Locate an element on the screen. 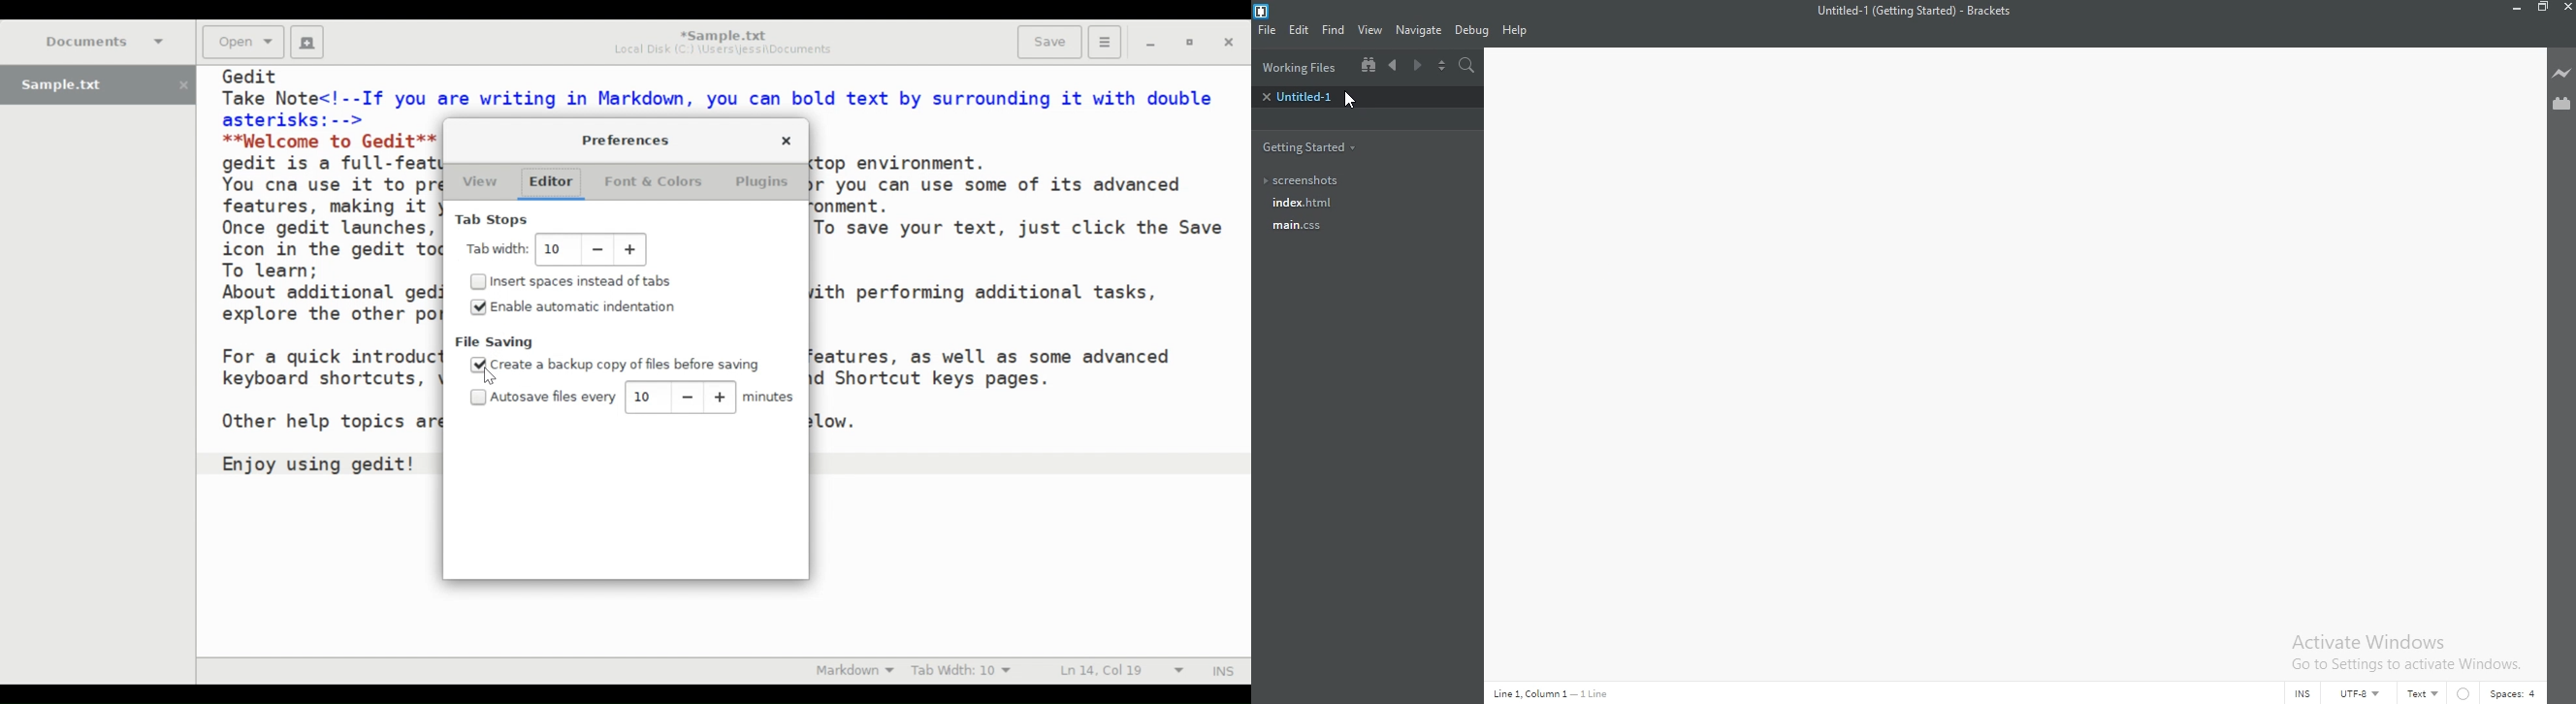  Working files is located at coordinates (1299, 68).